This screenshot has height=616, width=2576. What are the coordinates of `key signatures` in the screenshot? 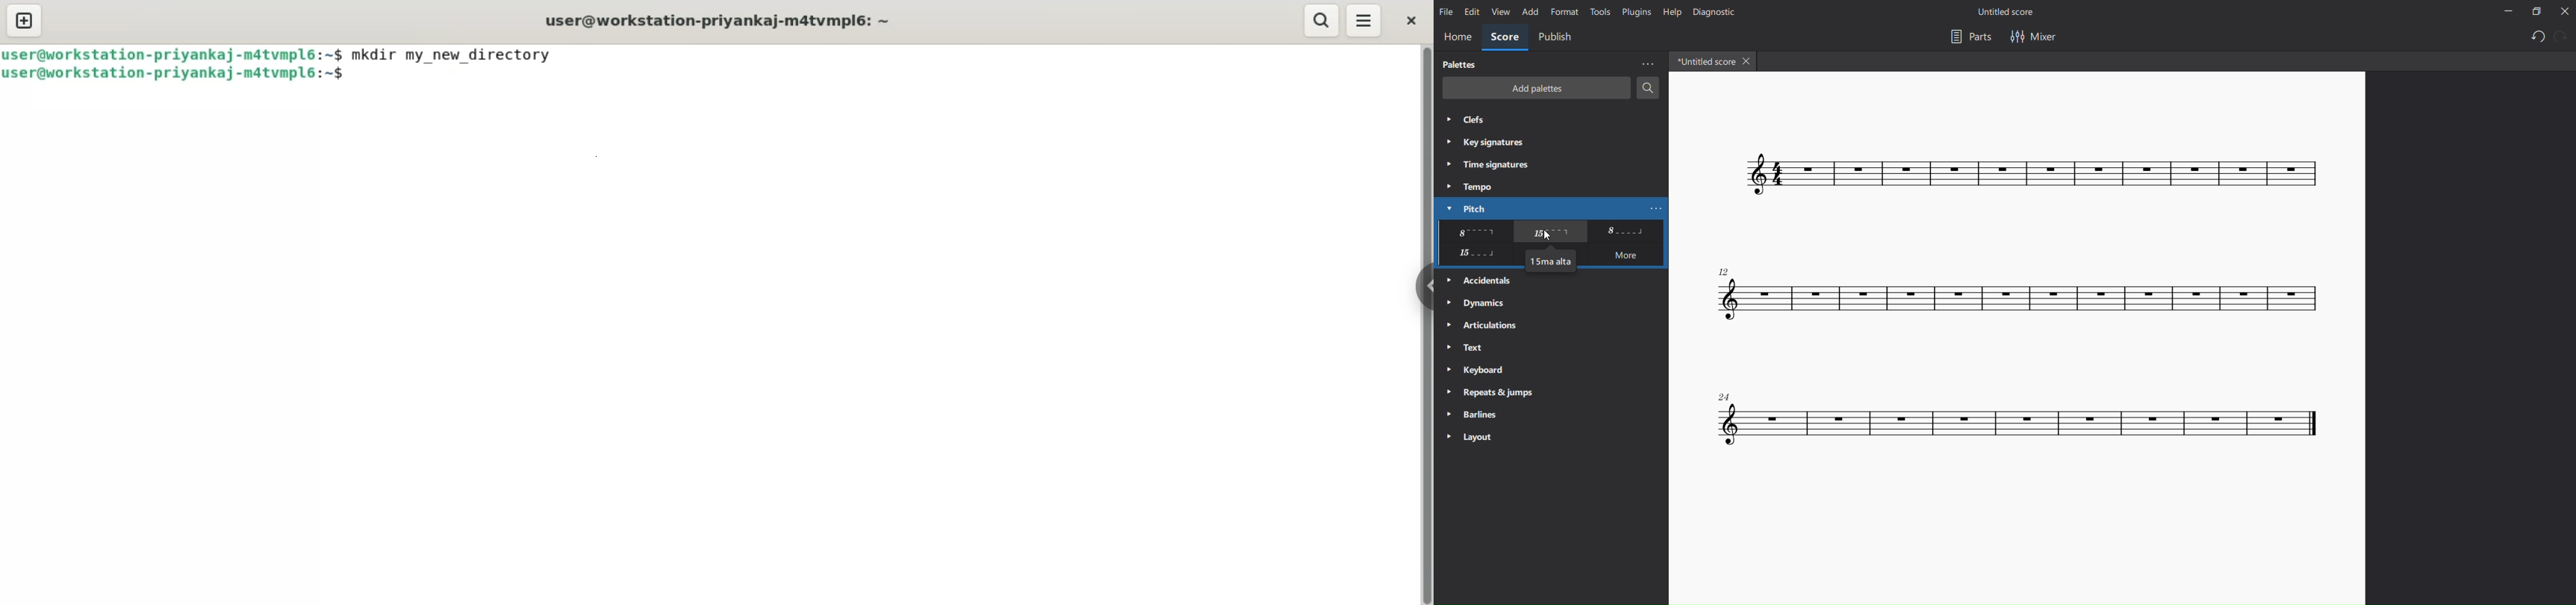 It's located at (1487, 142).